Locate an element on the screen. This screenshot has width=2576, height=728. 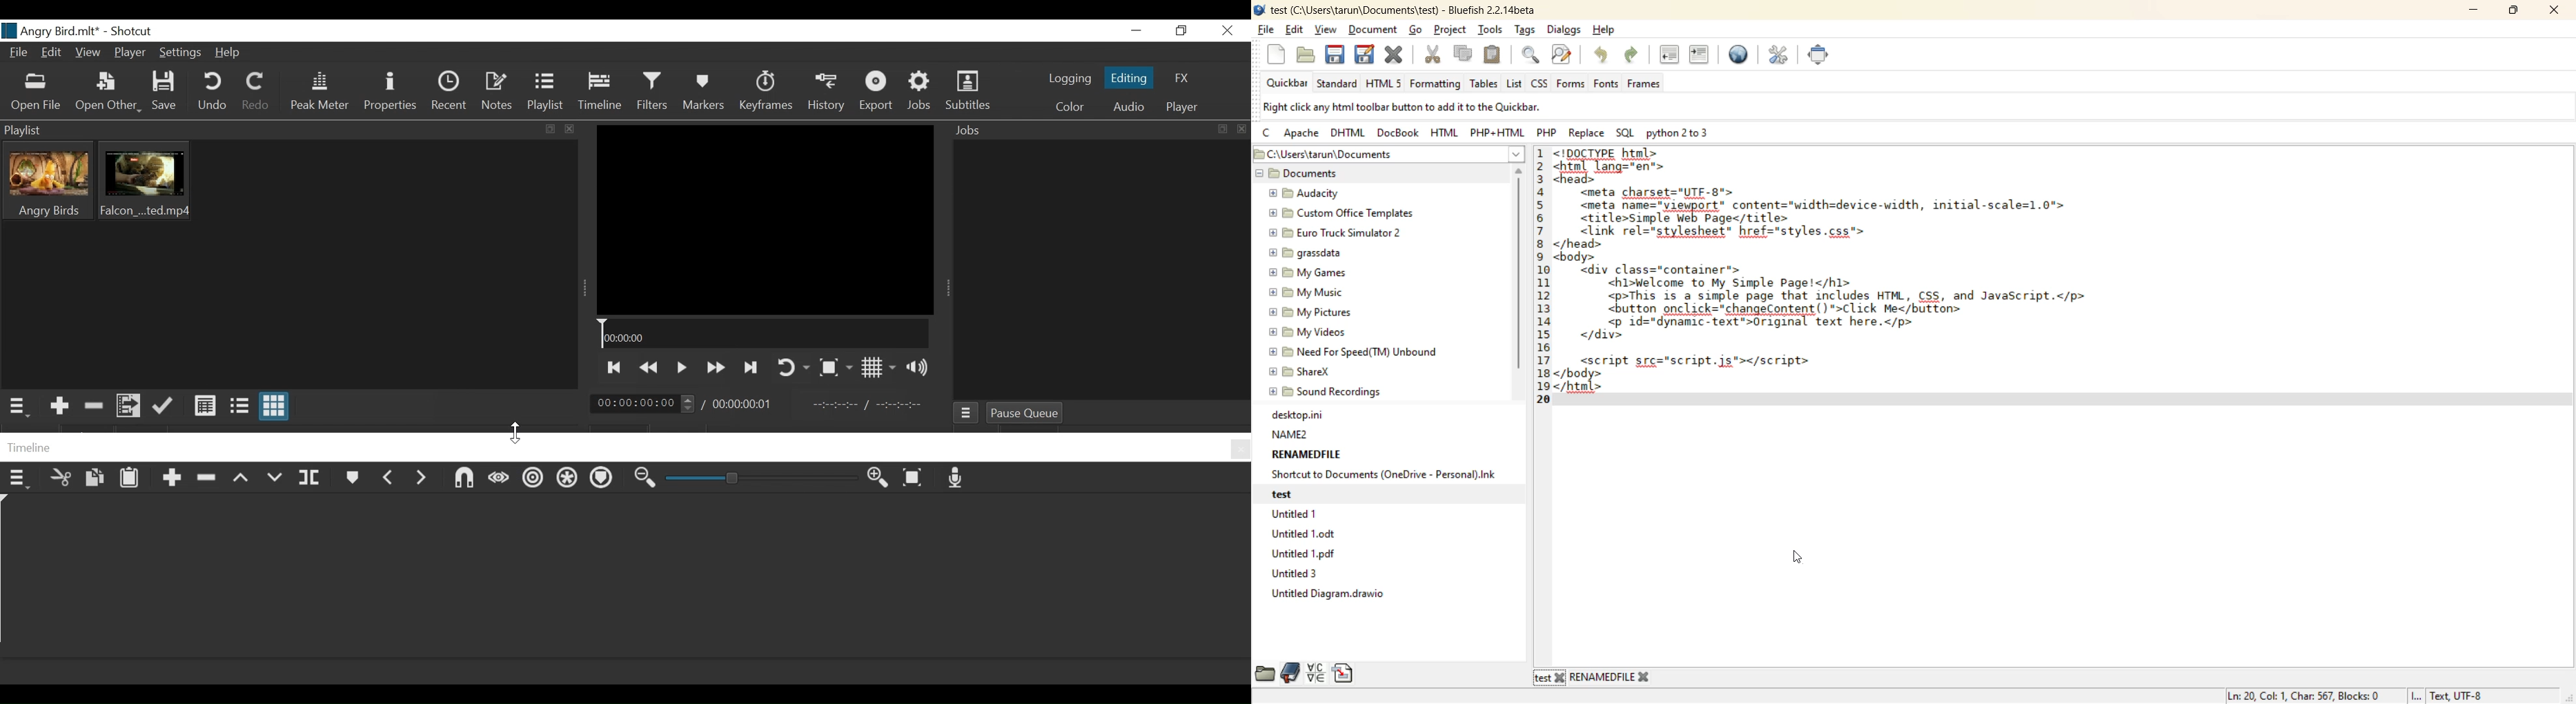
Player is located at coordinates (1180, 108).